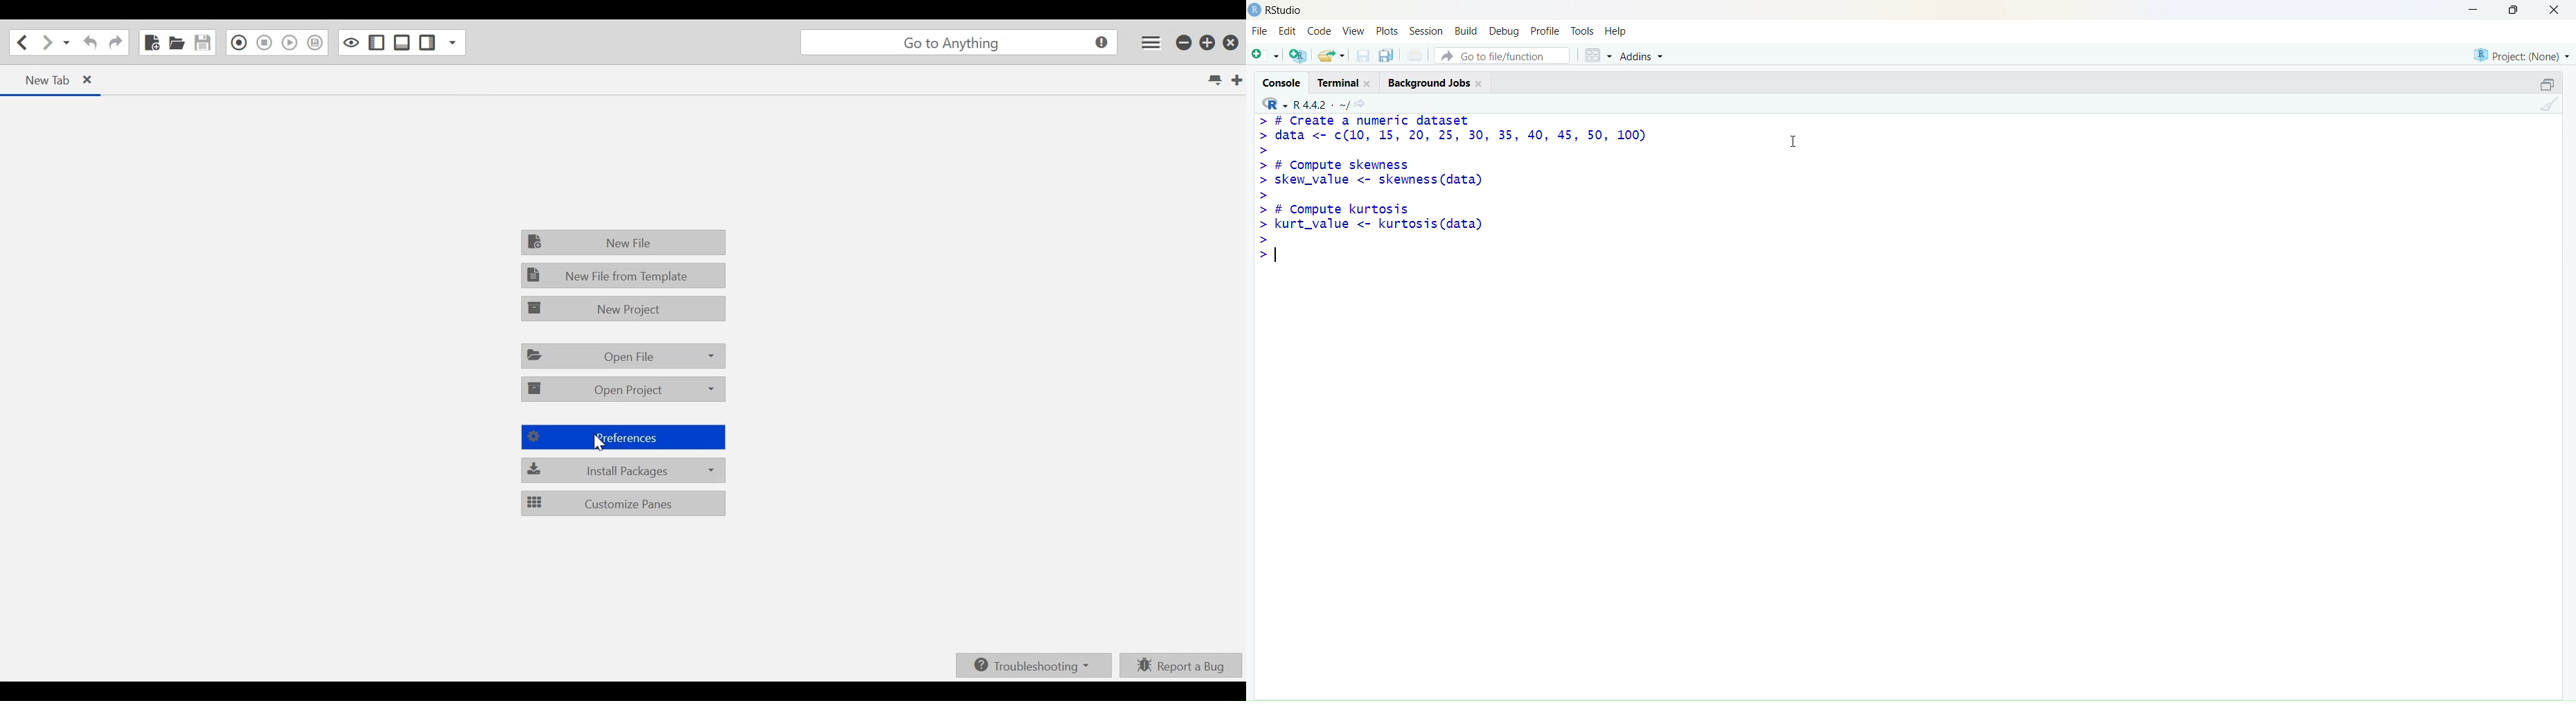 Image resolution: width=2576 pixels, height=728 pixels. Describe the element at coordinates (2558, 14) in the screenshot. I see `Close` at that location.